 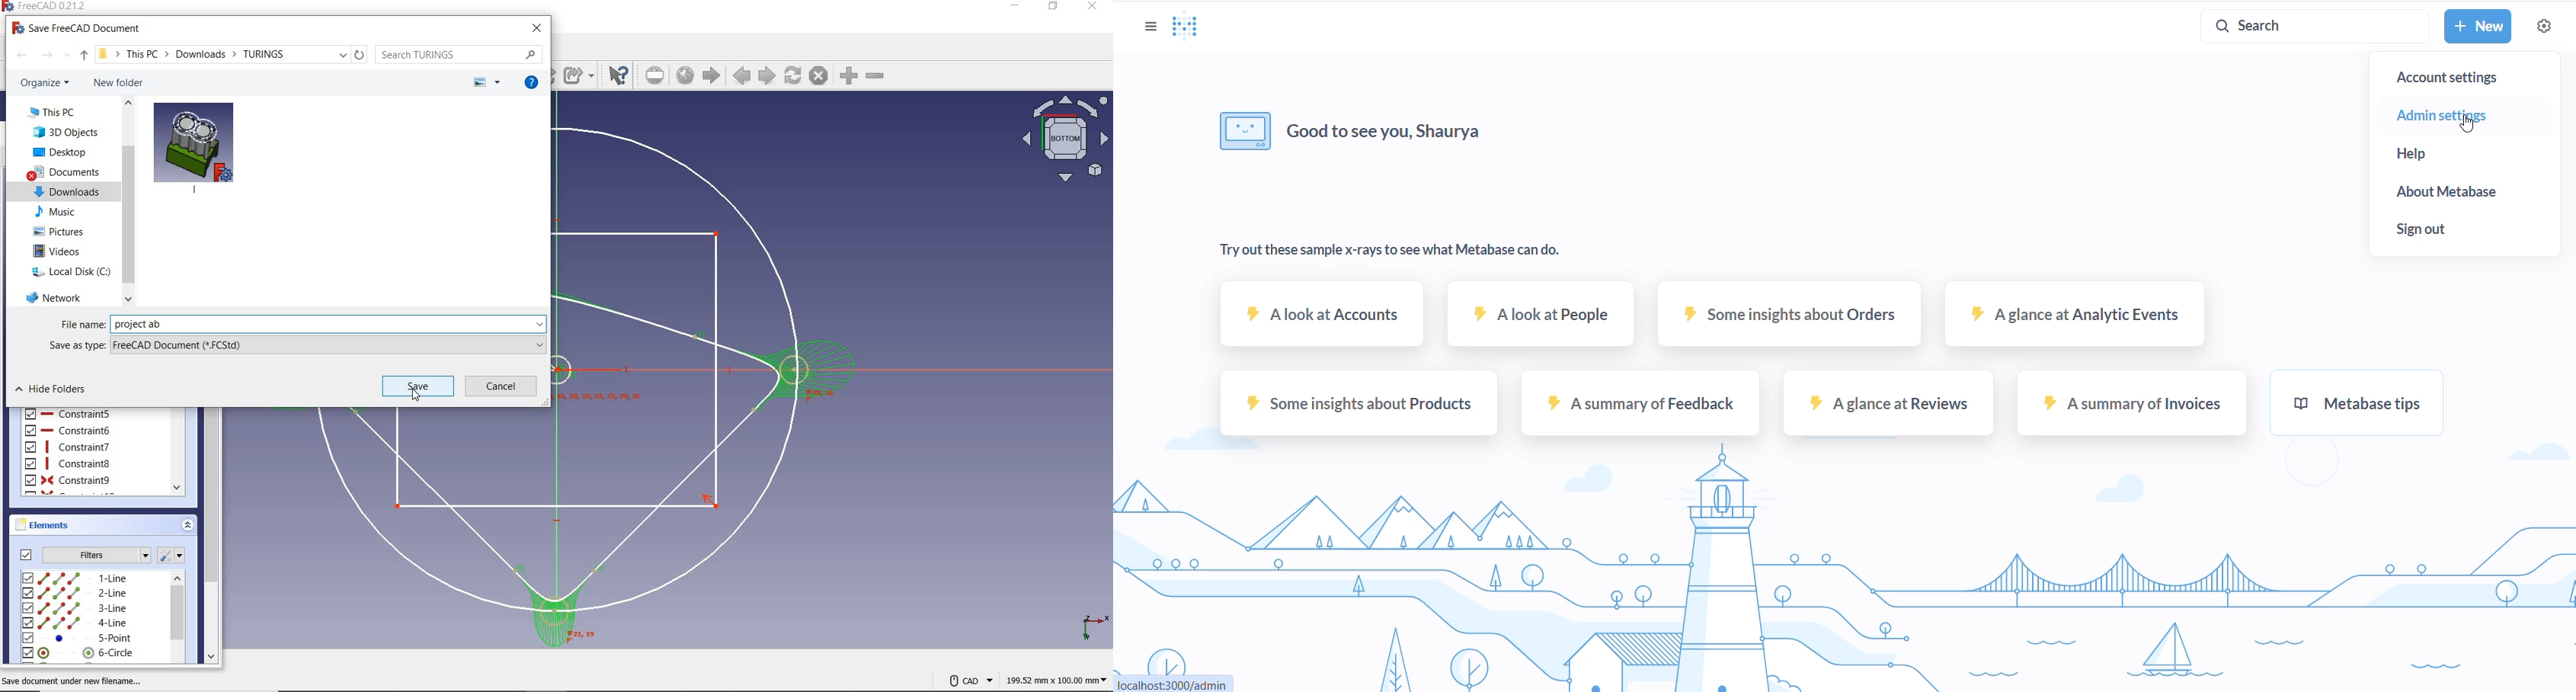 I want to click on downloads, so click(x=68, y=191).